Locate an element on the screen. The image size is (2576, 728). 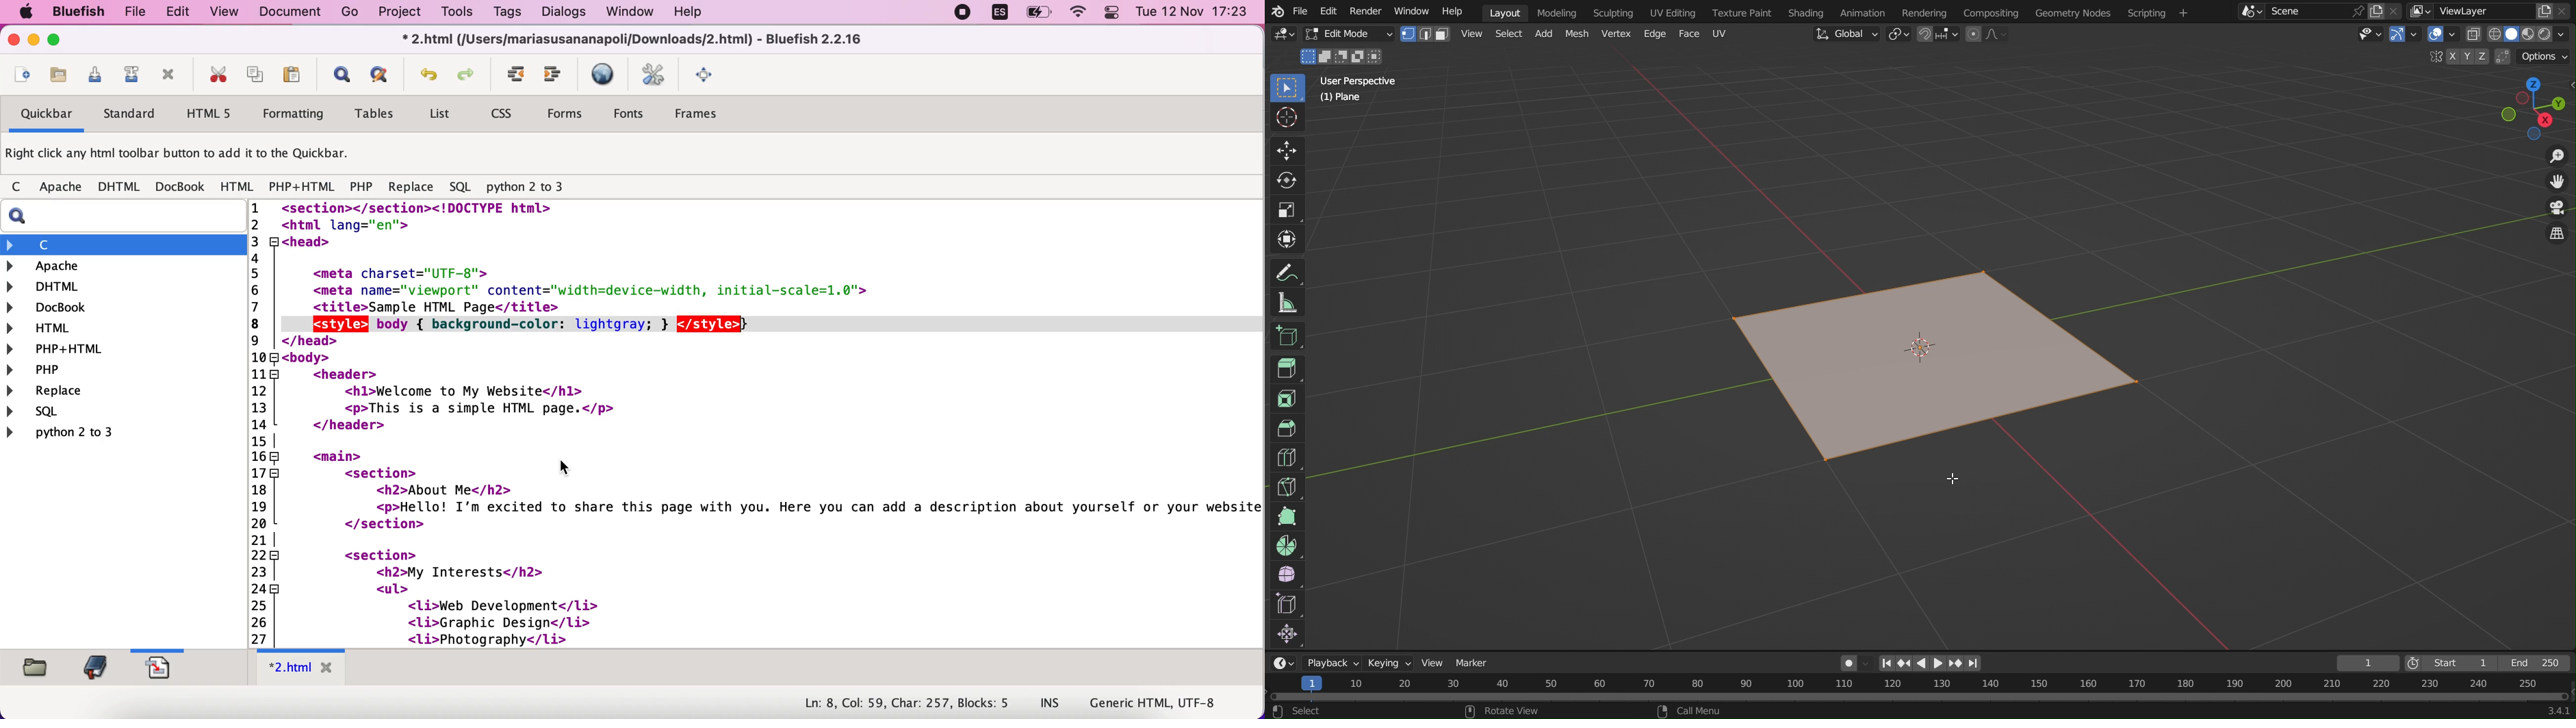
cursor is located at coordinates (563, 465).